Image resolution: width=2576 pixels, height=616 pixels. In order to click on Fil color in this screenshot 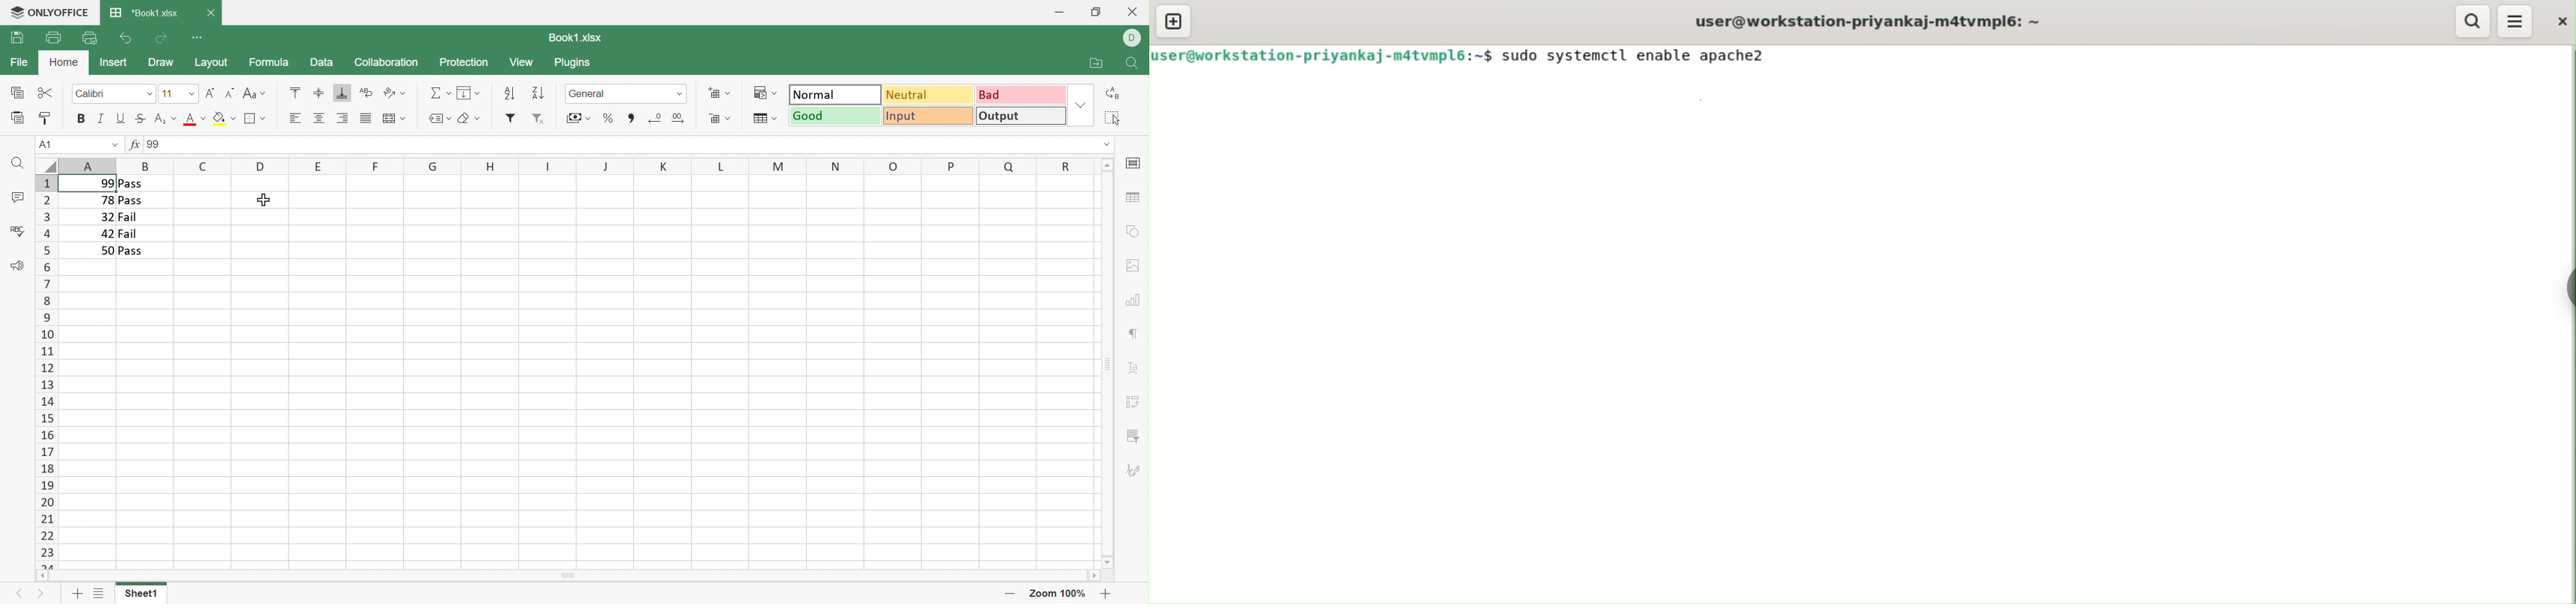, I will do `click(224, 118)`.